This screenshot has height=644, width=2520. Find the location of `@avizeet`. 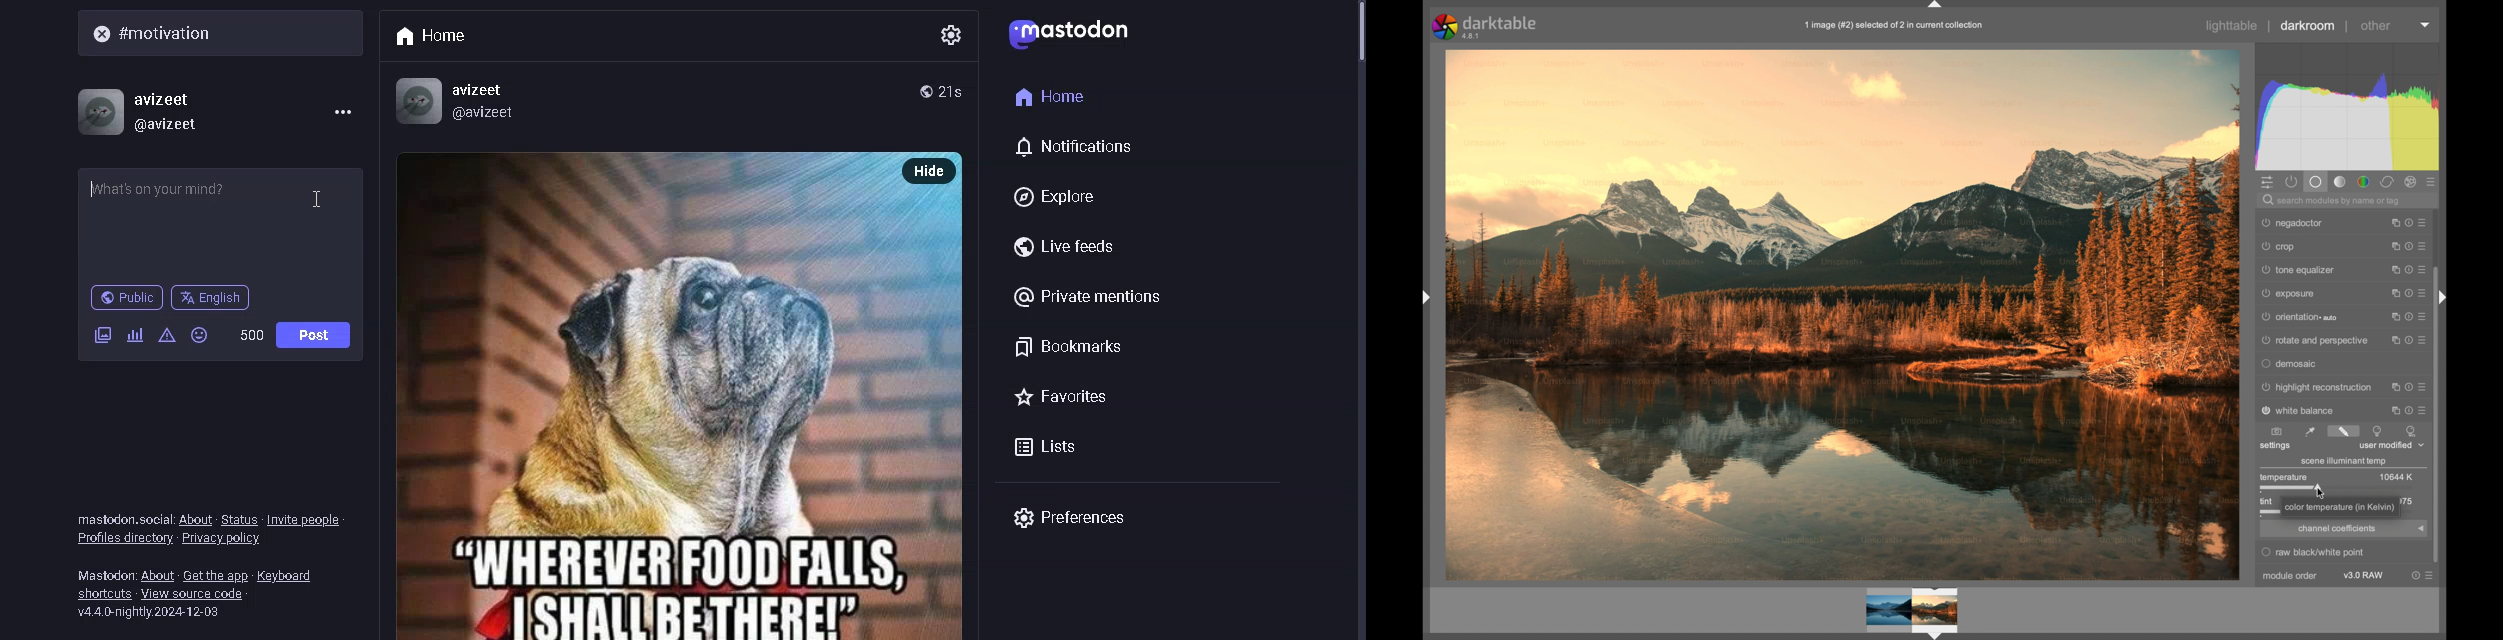

@avizeet is located at coordinates (486, 113).